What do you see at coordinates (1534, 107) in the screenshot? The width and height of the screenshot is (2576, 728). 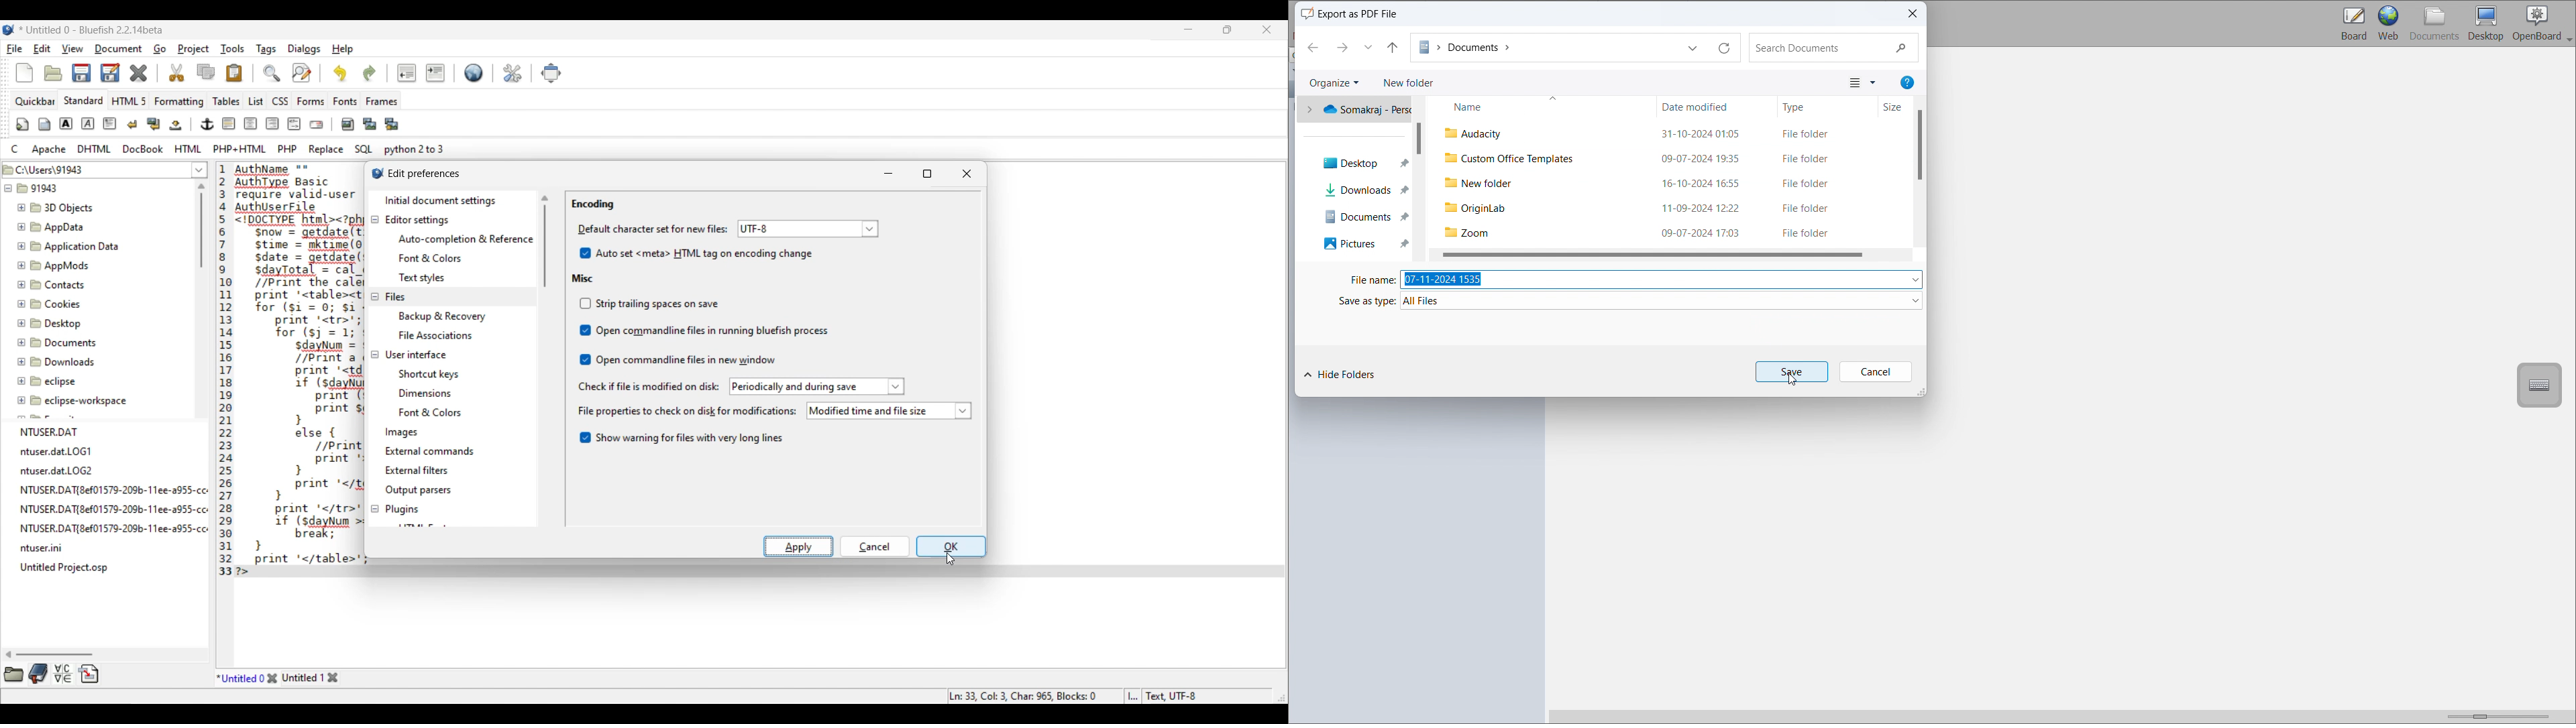 I see `name` at bounding box center [1534, 107].